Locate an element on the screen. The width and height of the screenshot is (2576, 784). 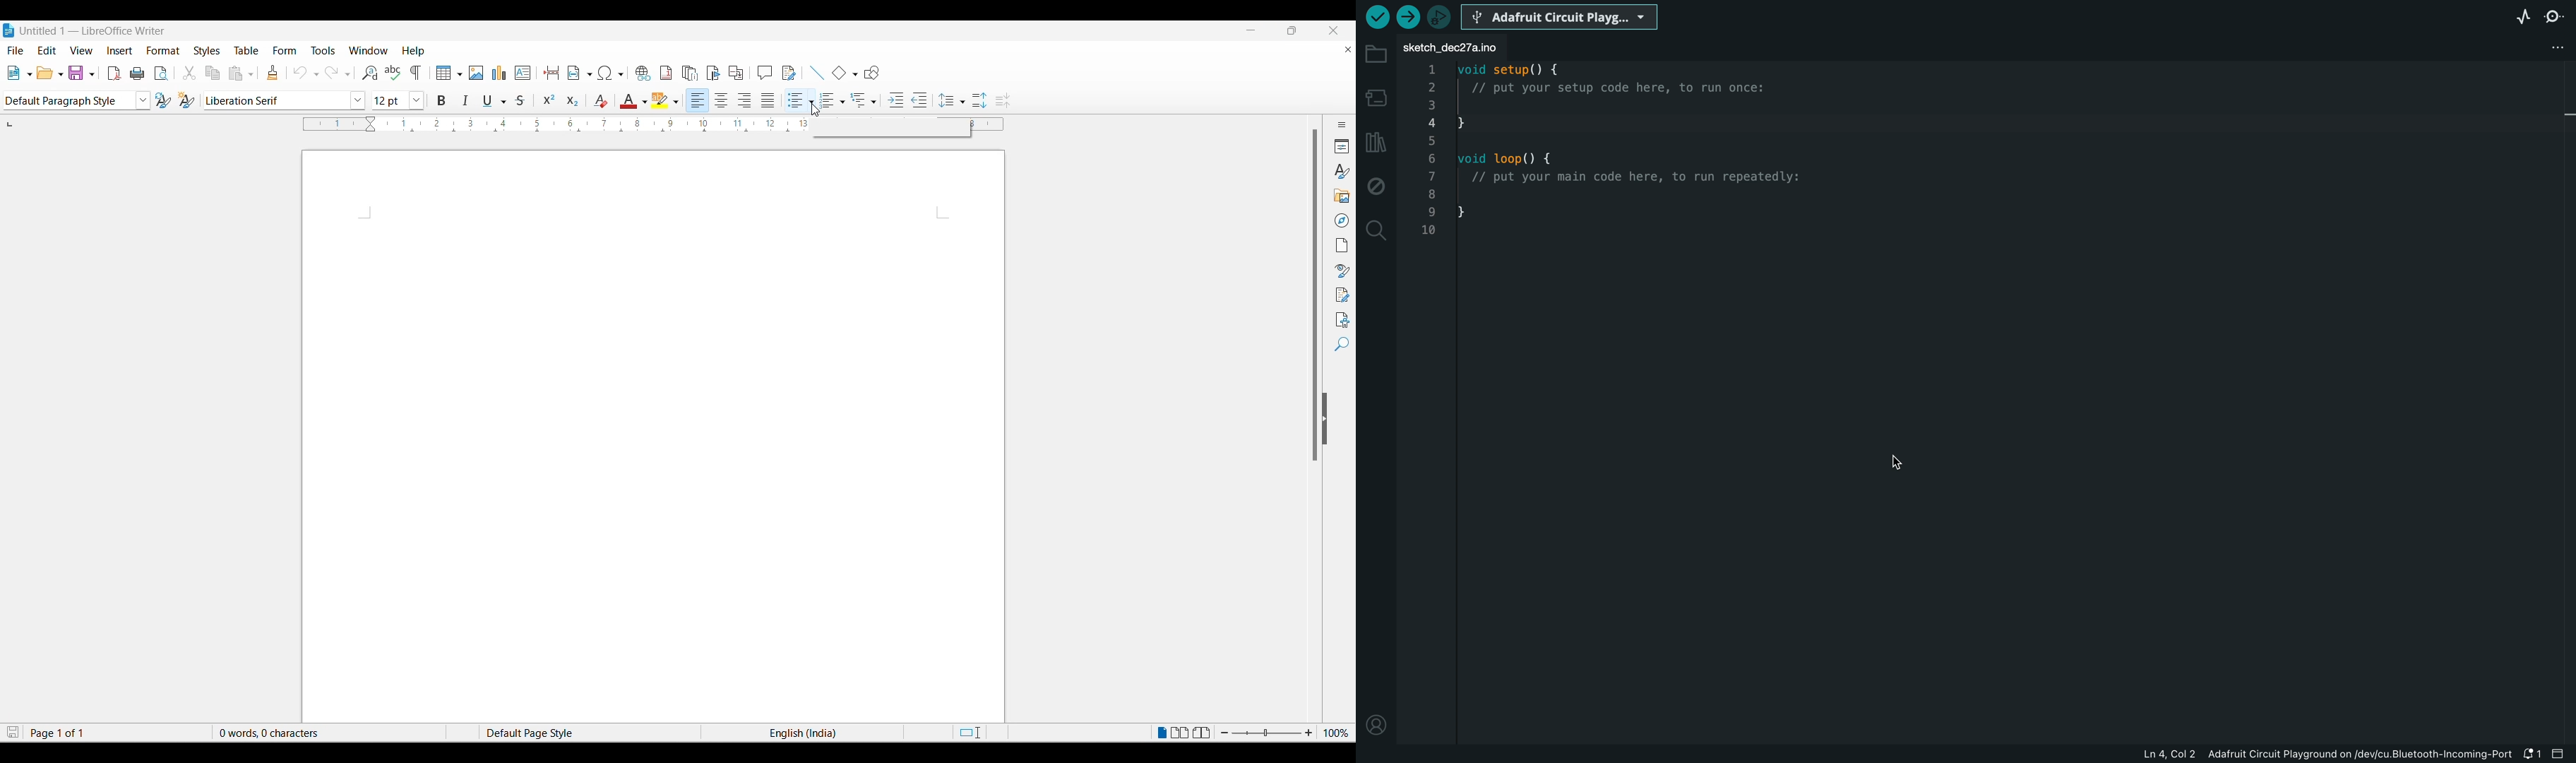
print is located at coordinates (139, 73).